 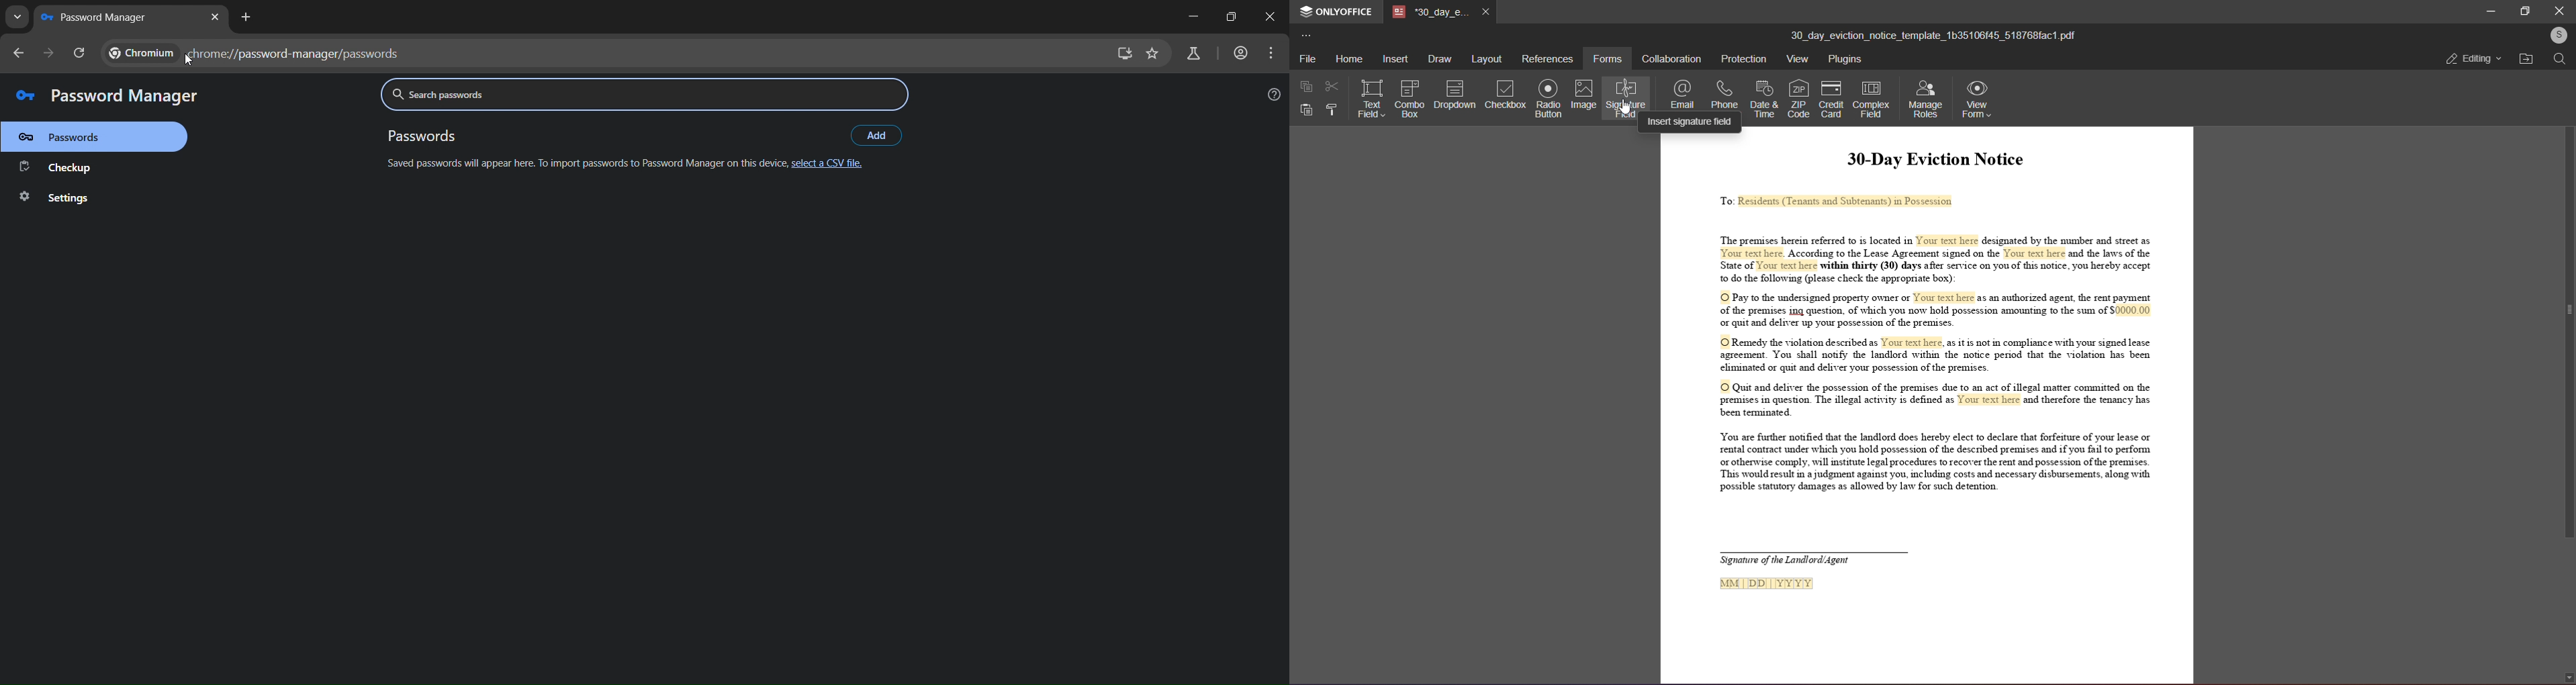 I want to click on new tab, so click(x=248, y=17).